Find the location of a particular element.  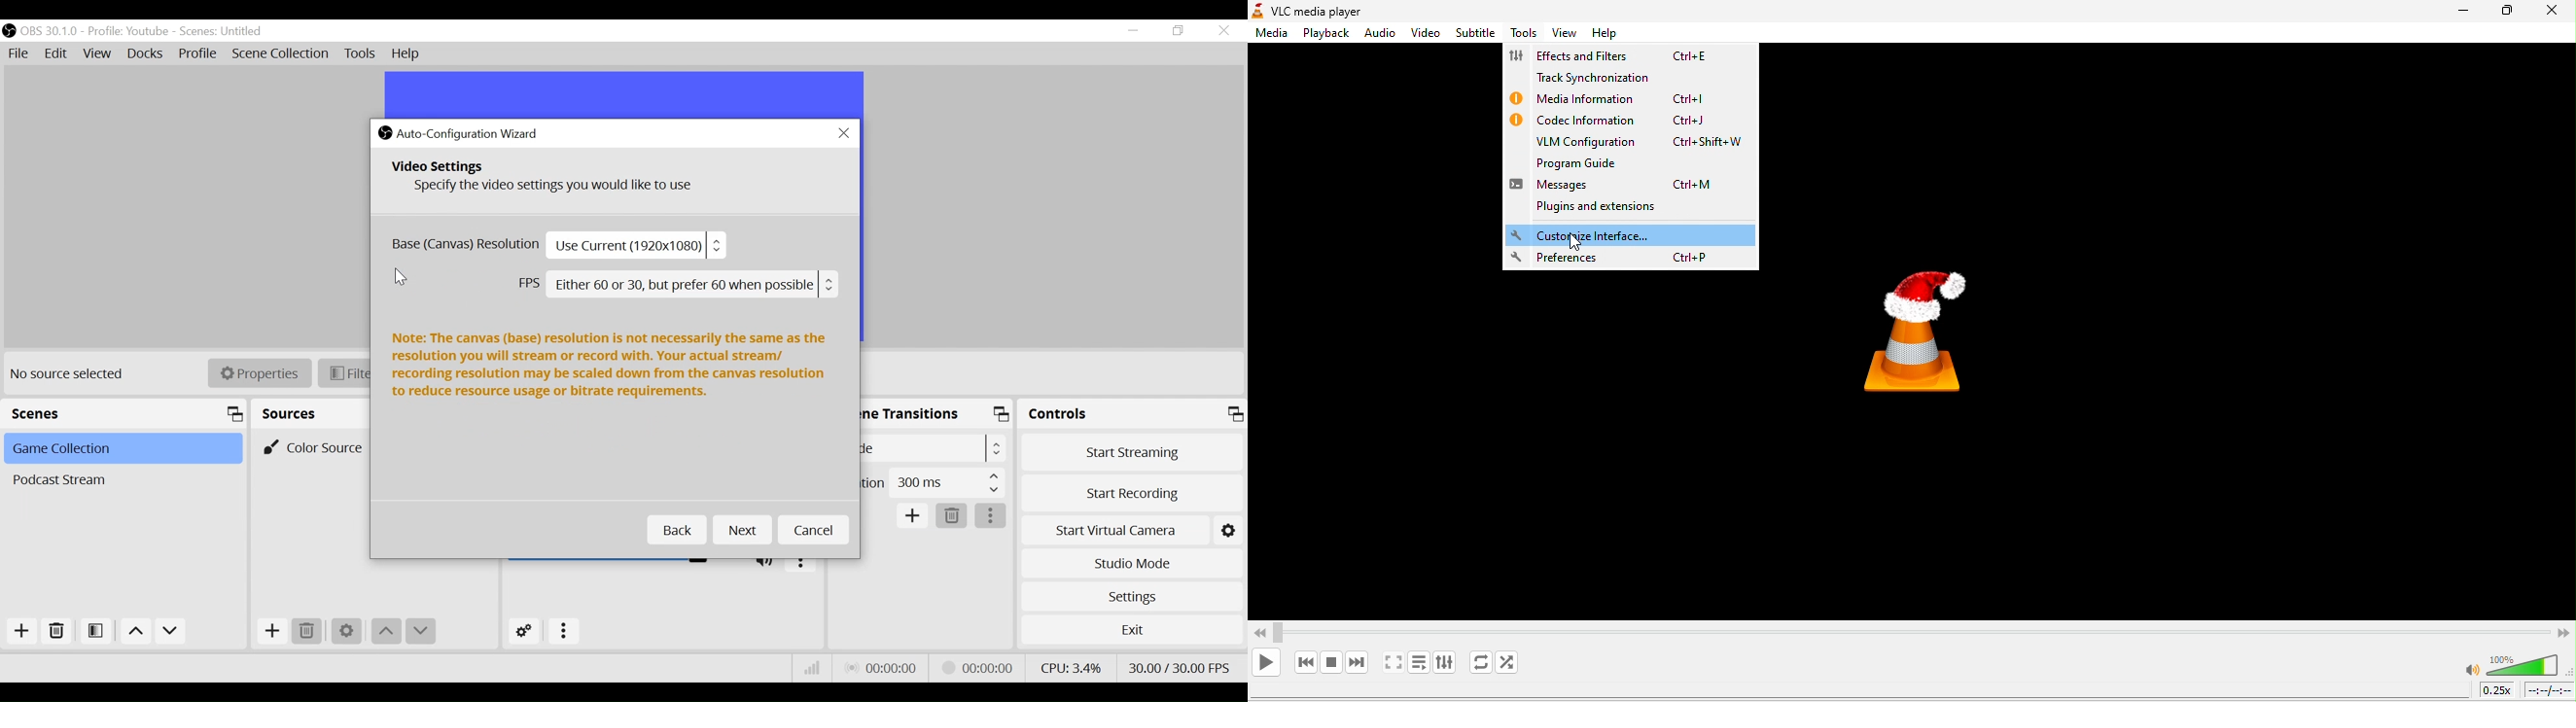

Frame Per Second is located at coordinates (1181, 668).